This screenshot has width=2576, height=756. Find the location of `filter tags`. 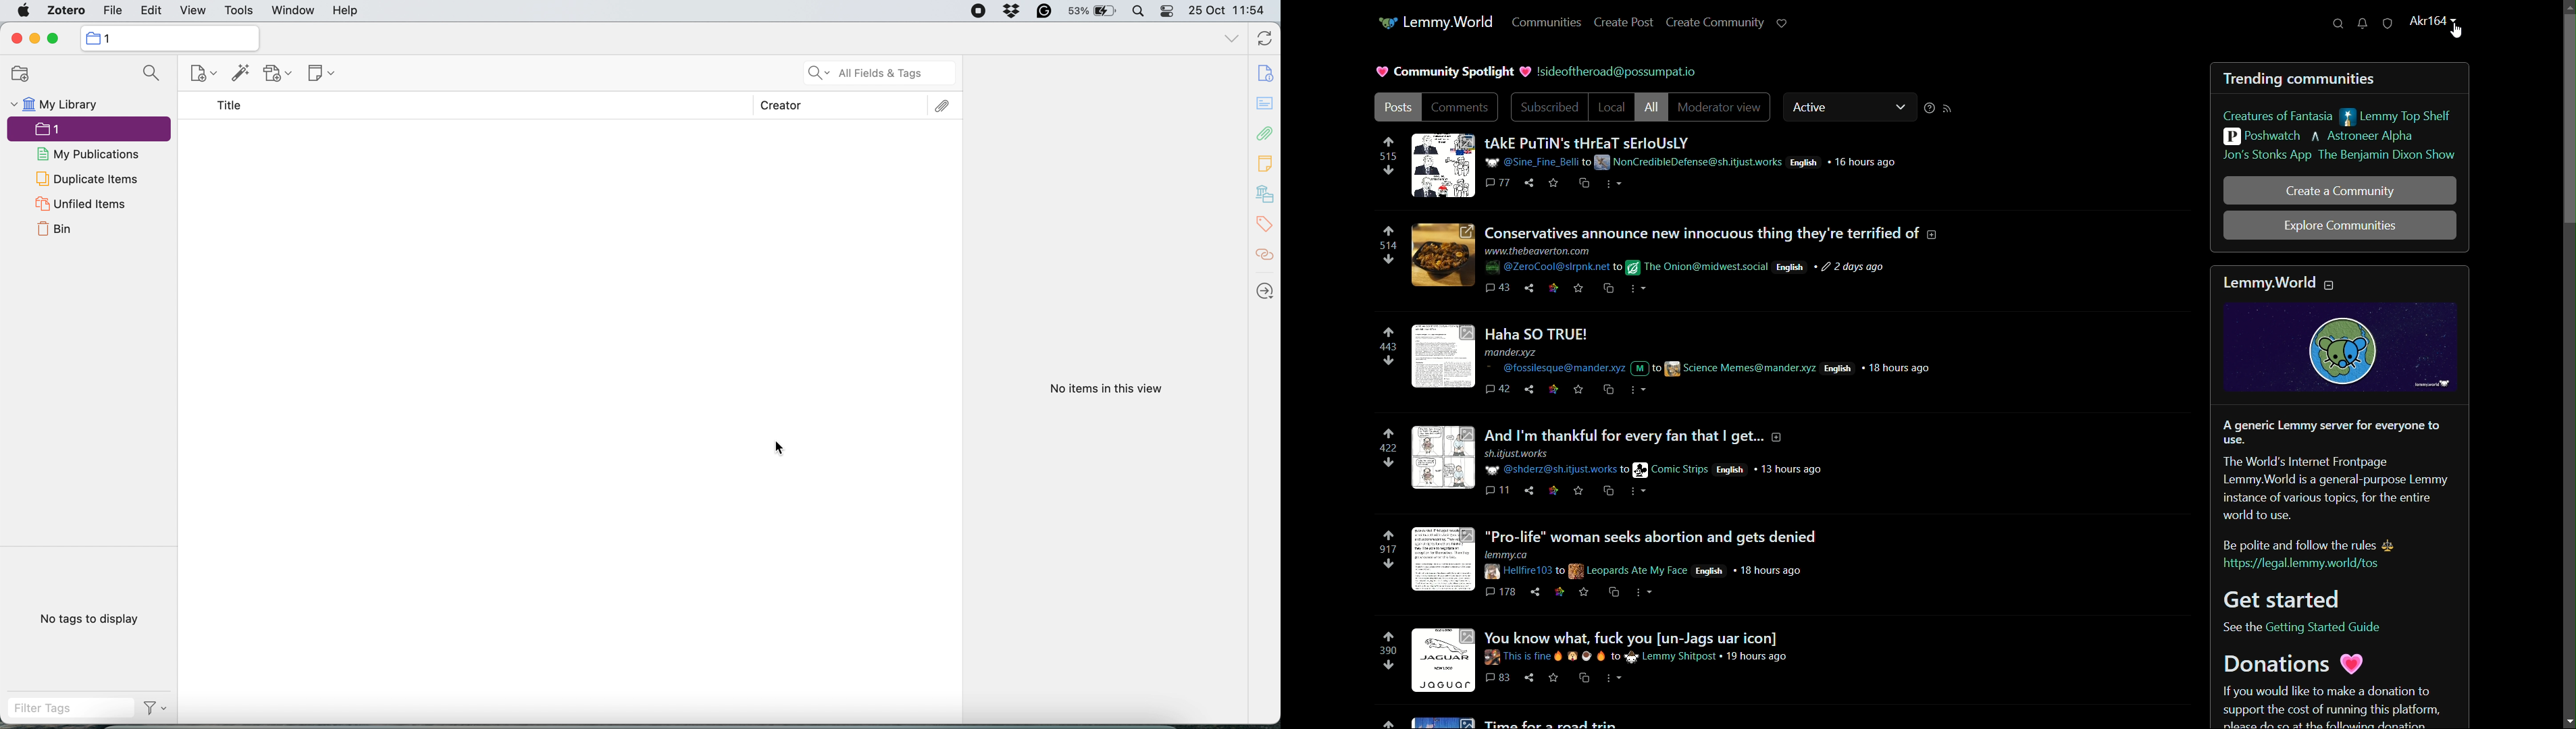

filter tags is located at coordinates (68, 711).